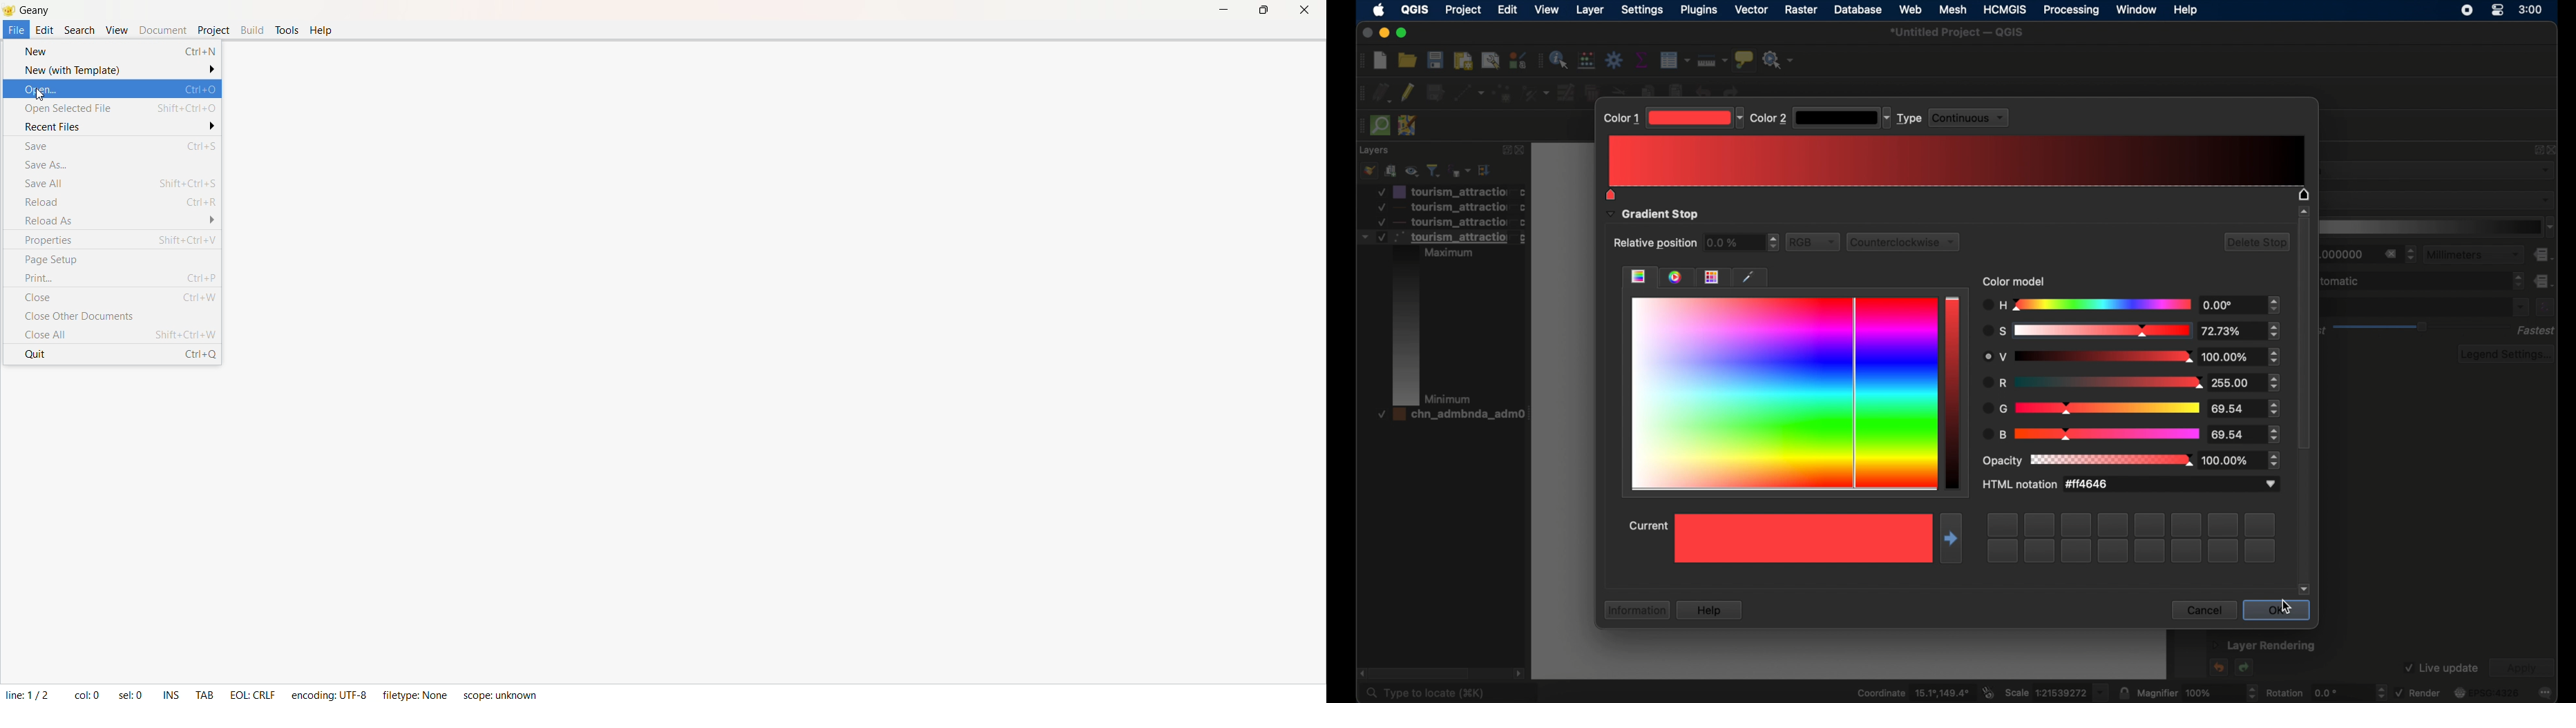 This screenshot has height=728, width=2576. Describe the element at coordinates (2103, 331) in the screenshot. I see `color changed` at that location.